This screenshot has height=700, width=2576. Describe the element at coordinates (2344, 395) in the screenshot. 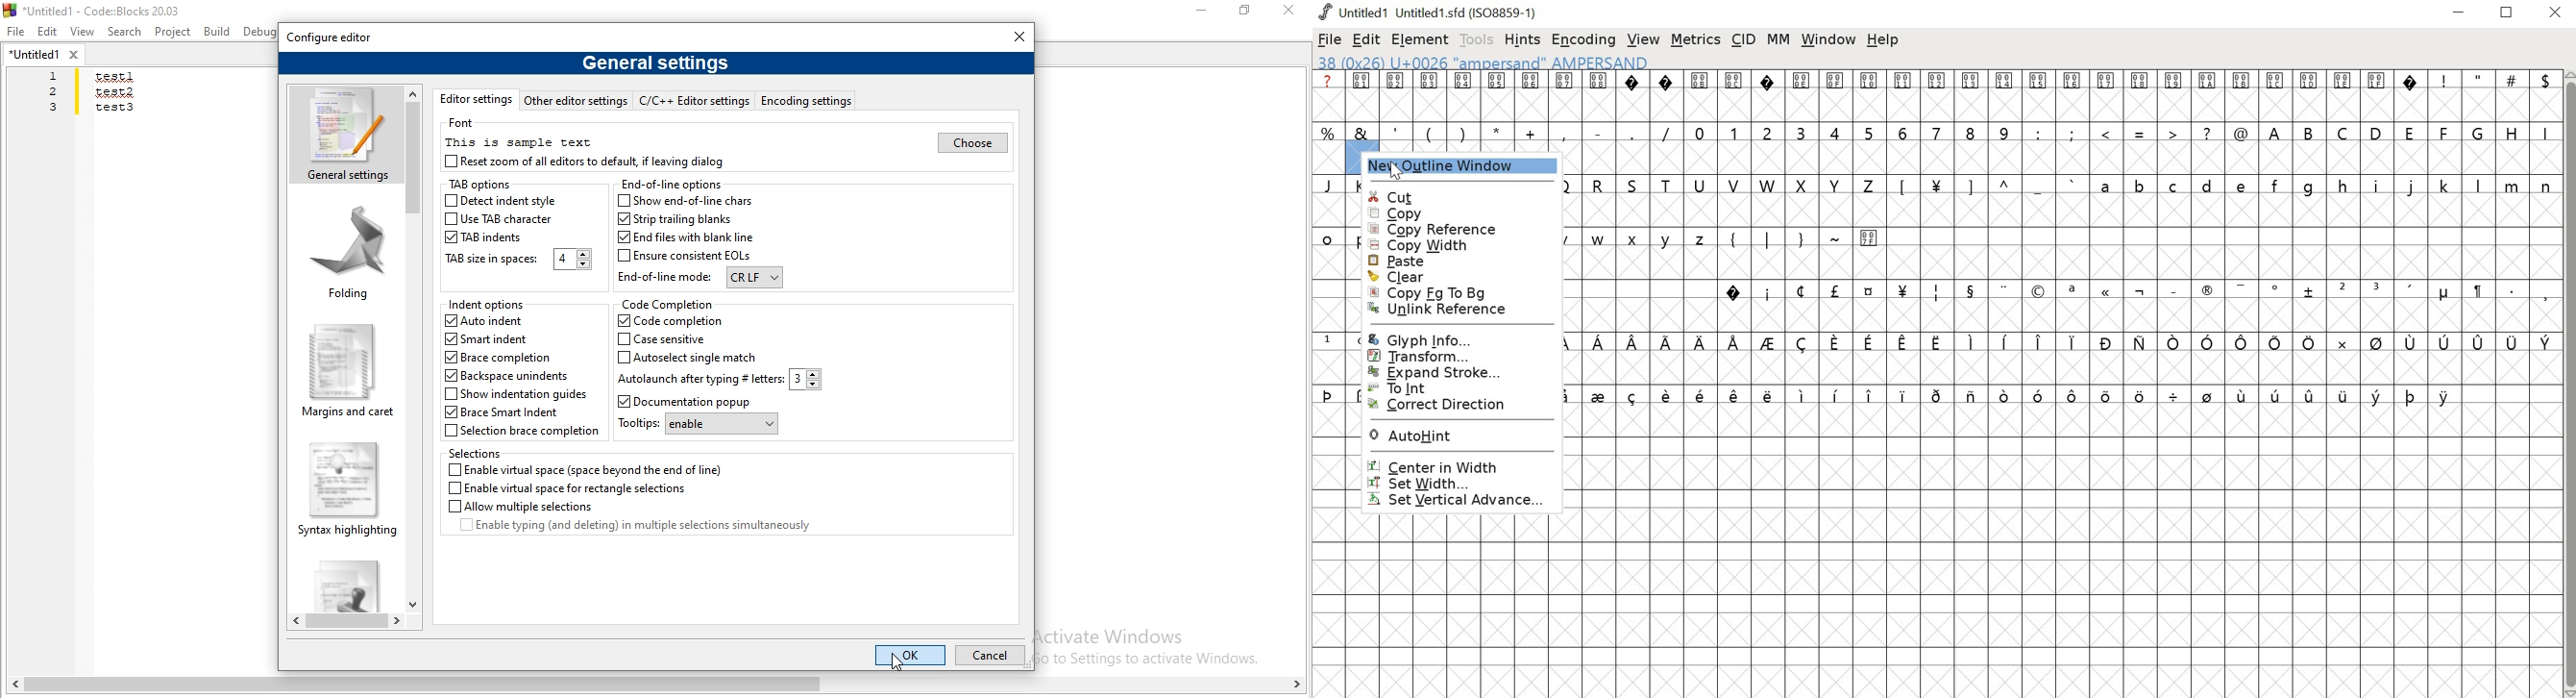

I see `symbol` at that location.